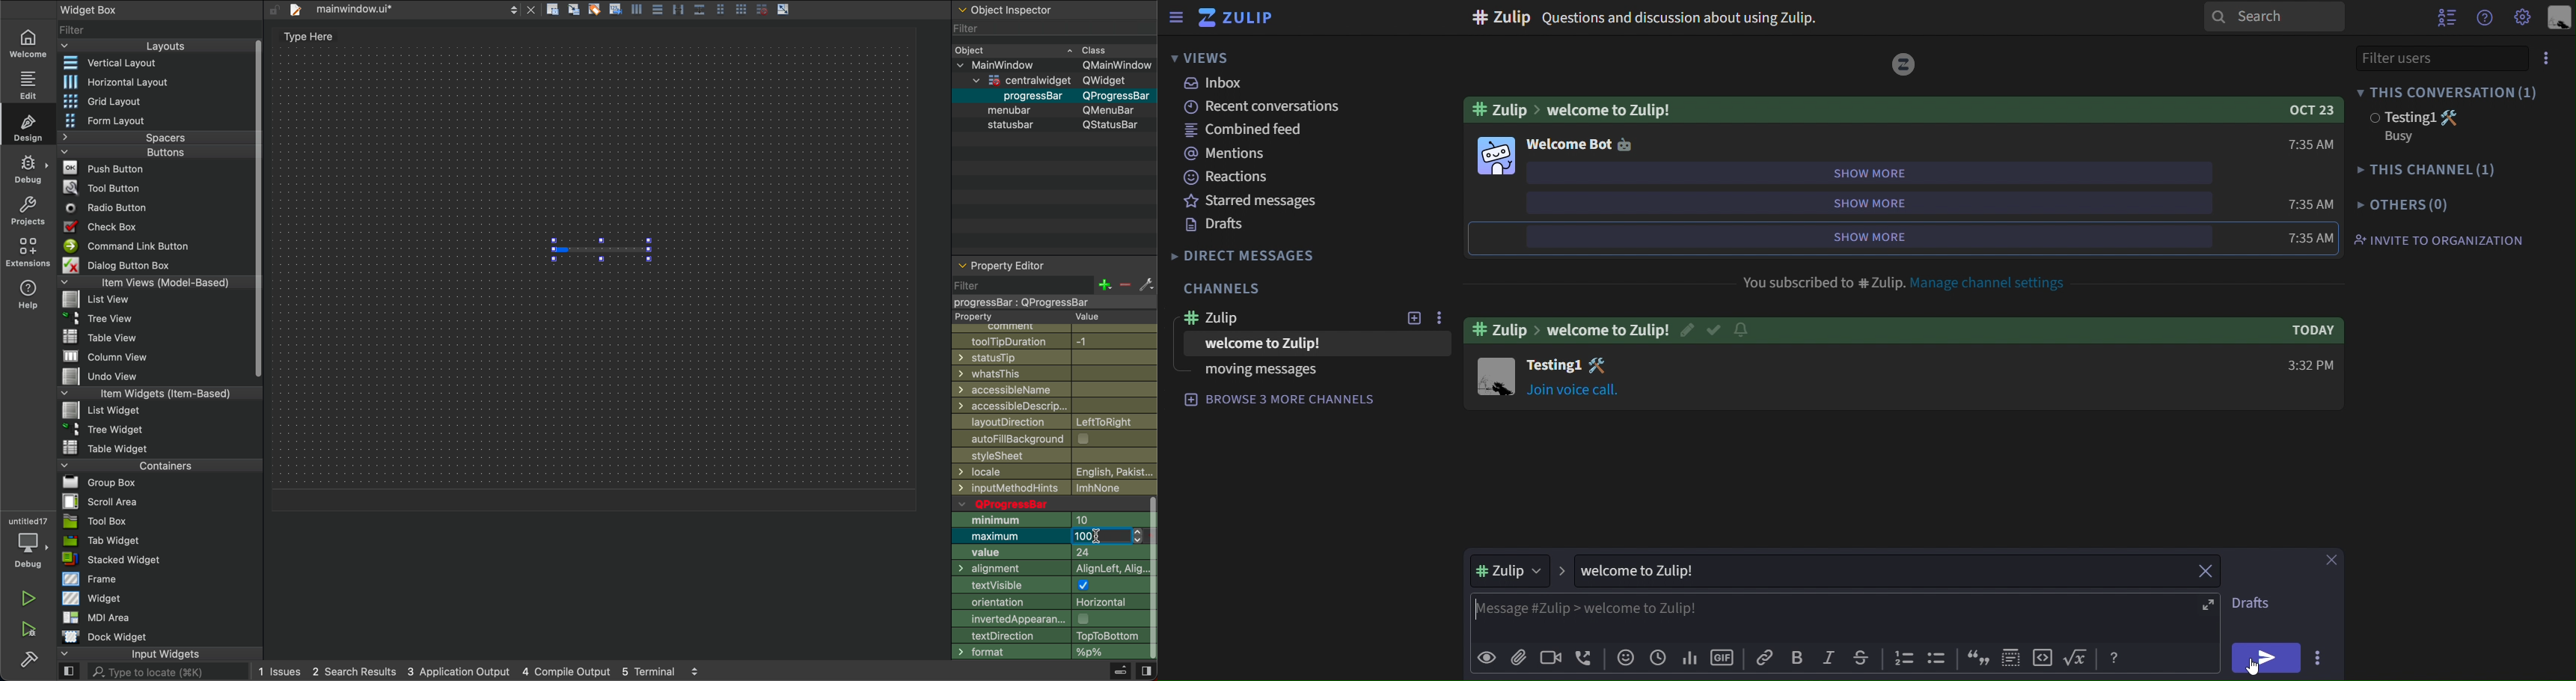  I want to click on others(0), so click(2399, 203).